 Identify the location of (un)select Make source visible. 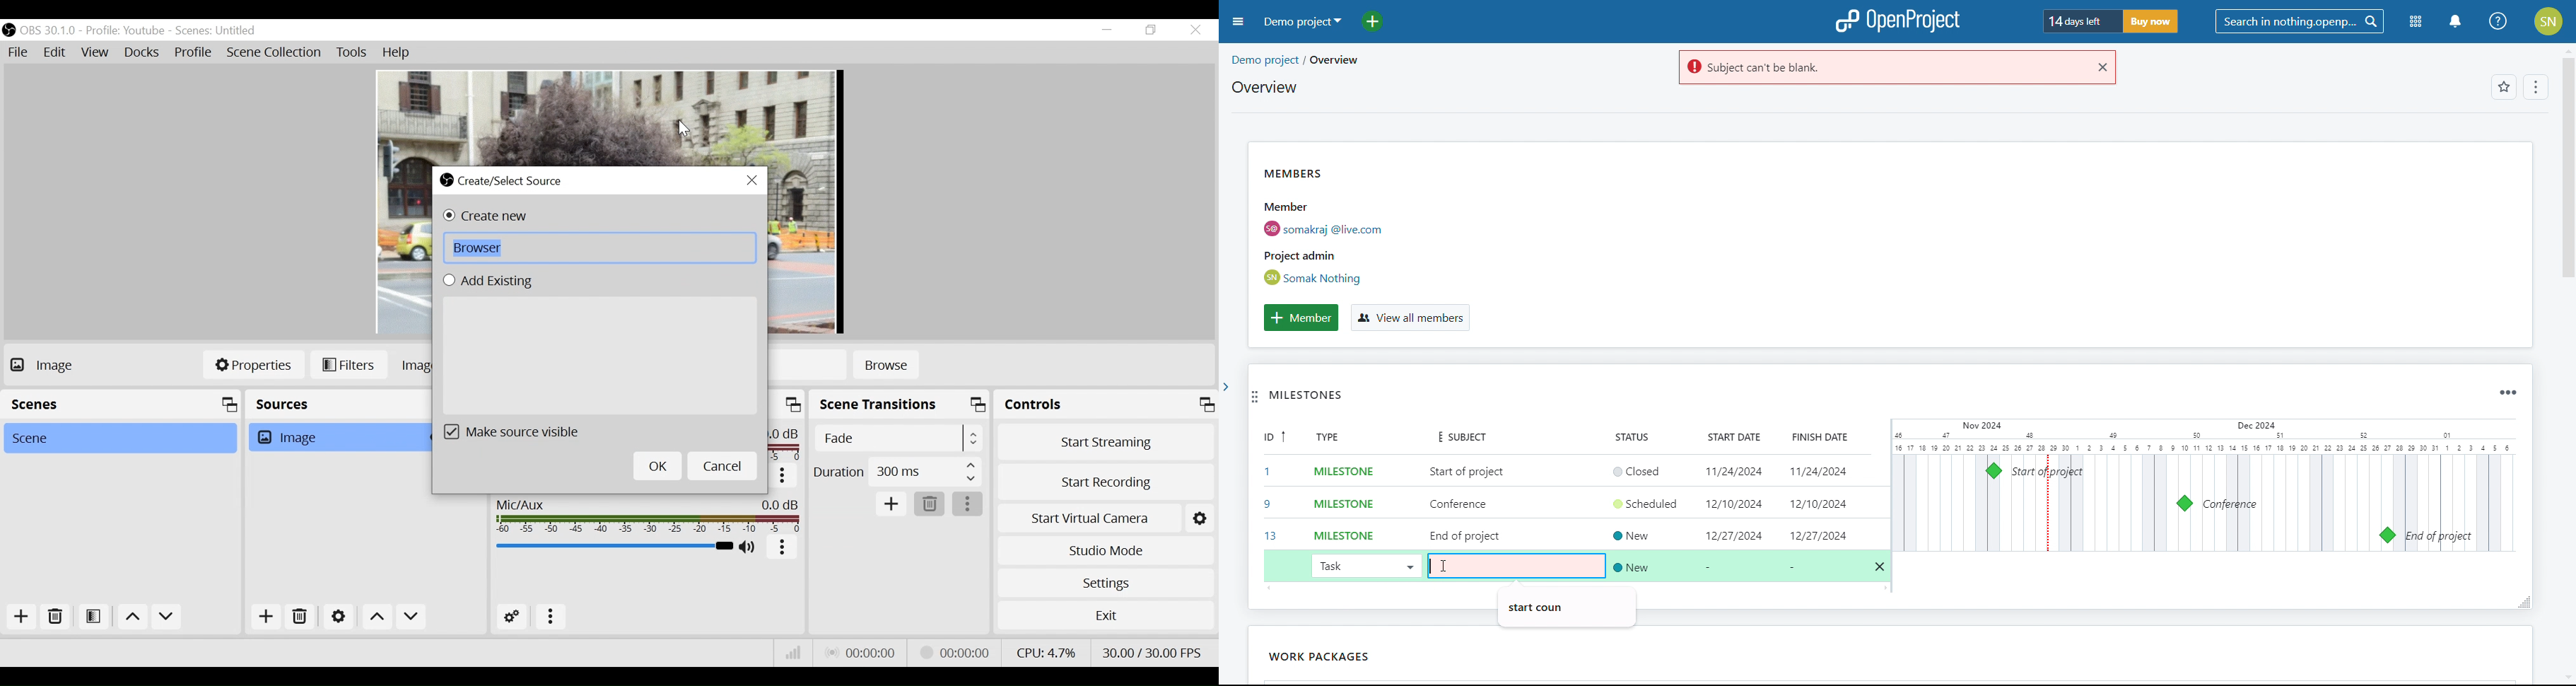
(520, 432).